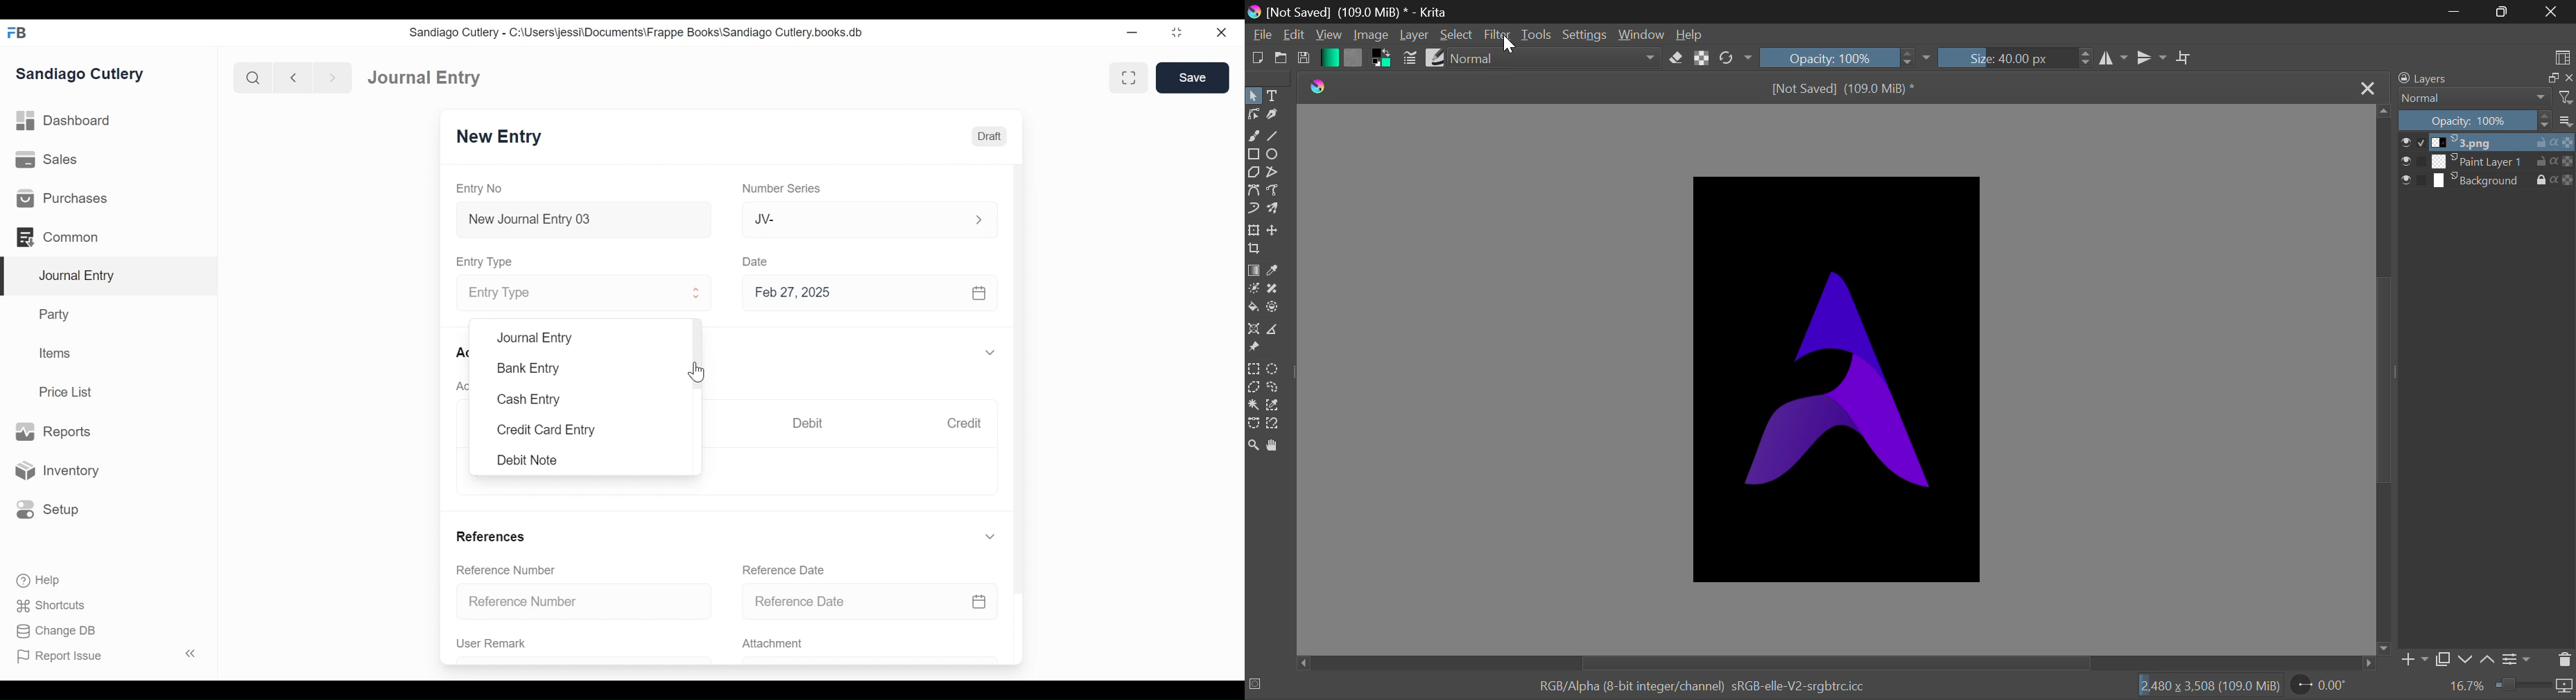 This screenshot has height=700, width=2576. What do you see at coordinates (292, 78) in the screenshot?
I see `Navigate back` at bounding box center [292, 78].